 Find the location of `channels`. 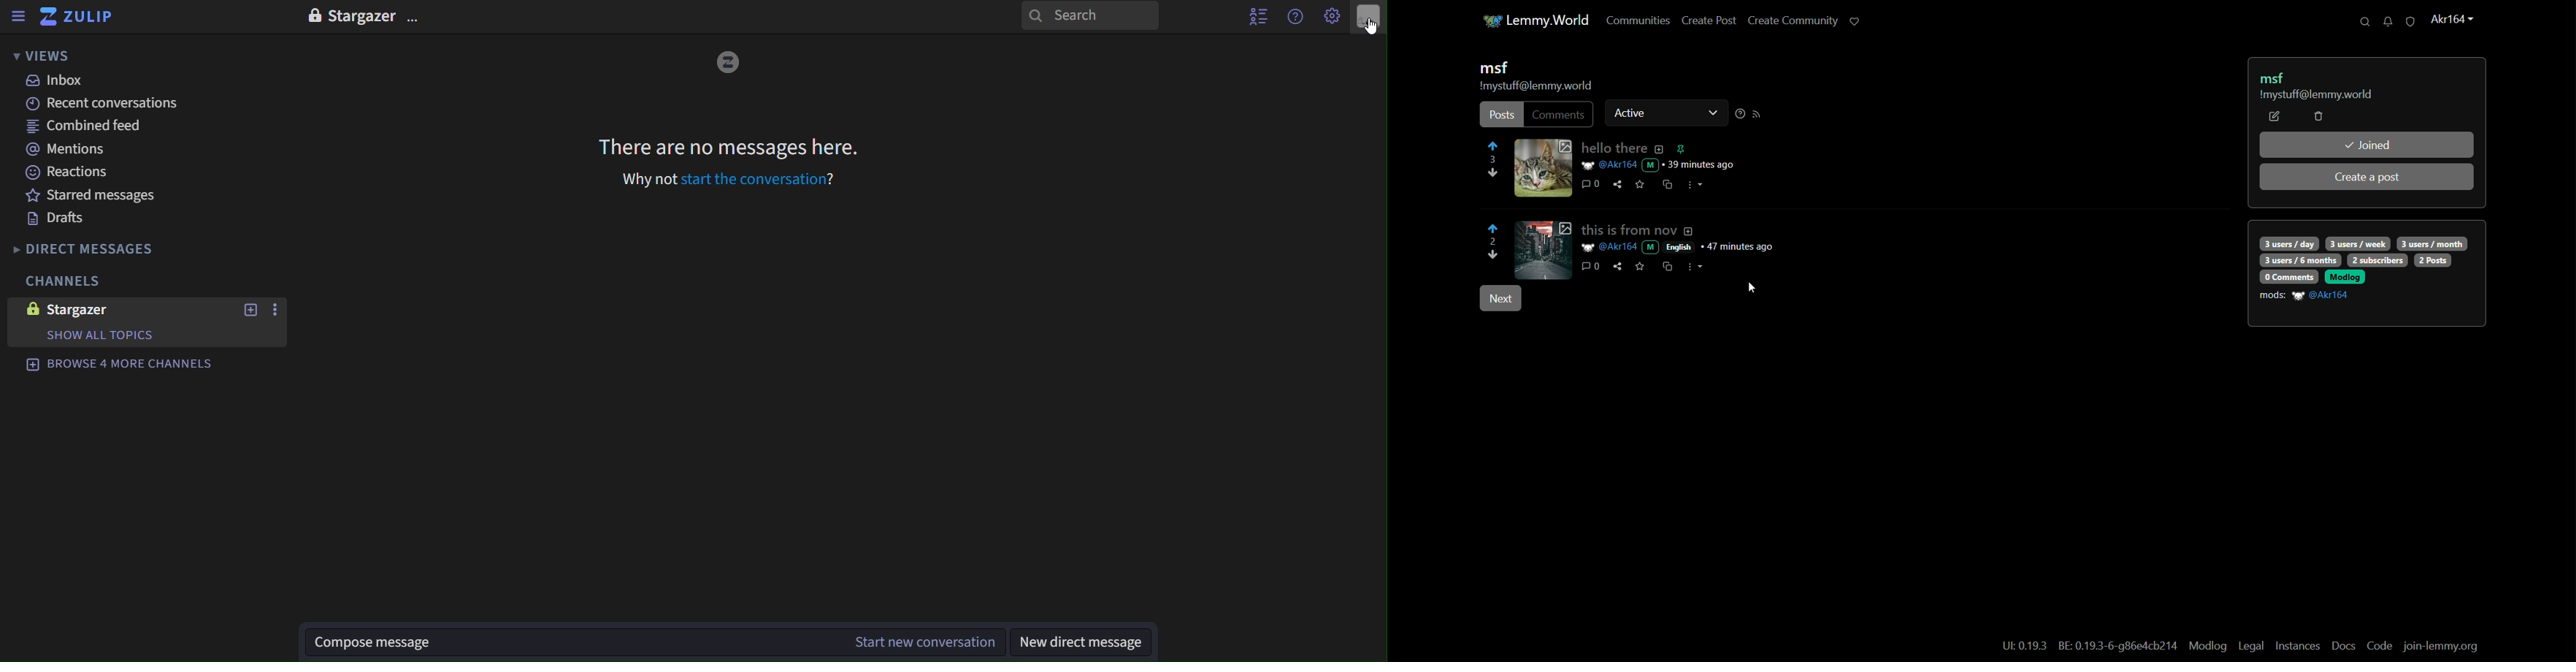

channels is located at coordinates (65, 281).